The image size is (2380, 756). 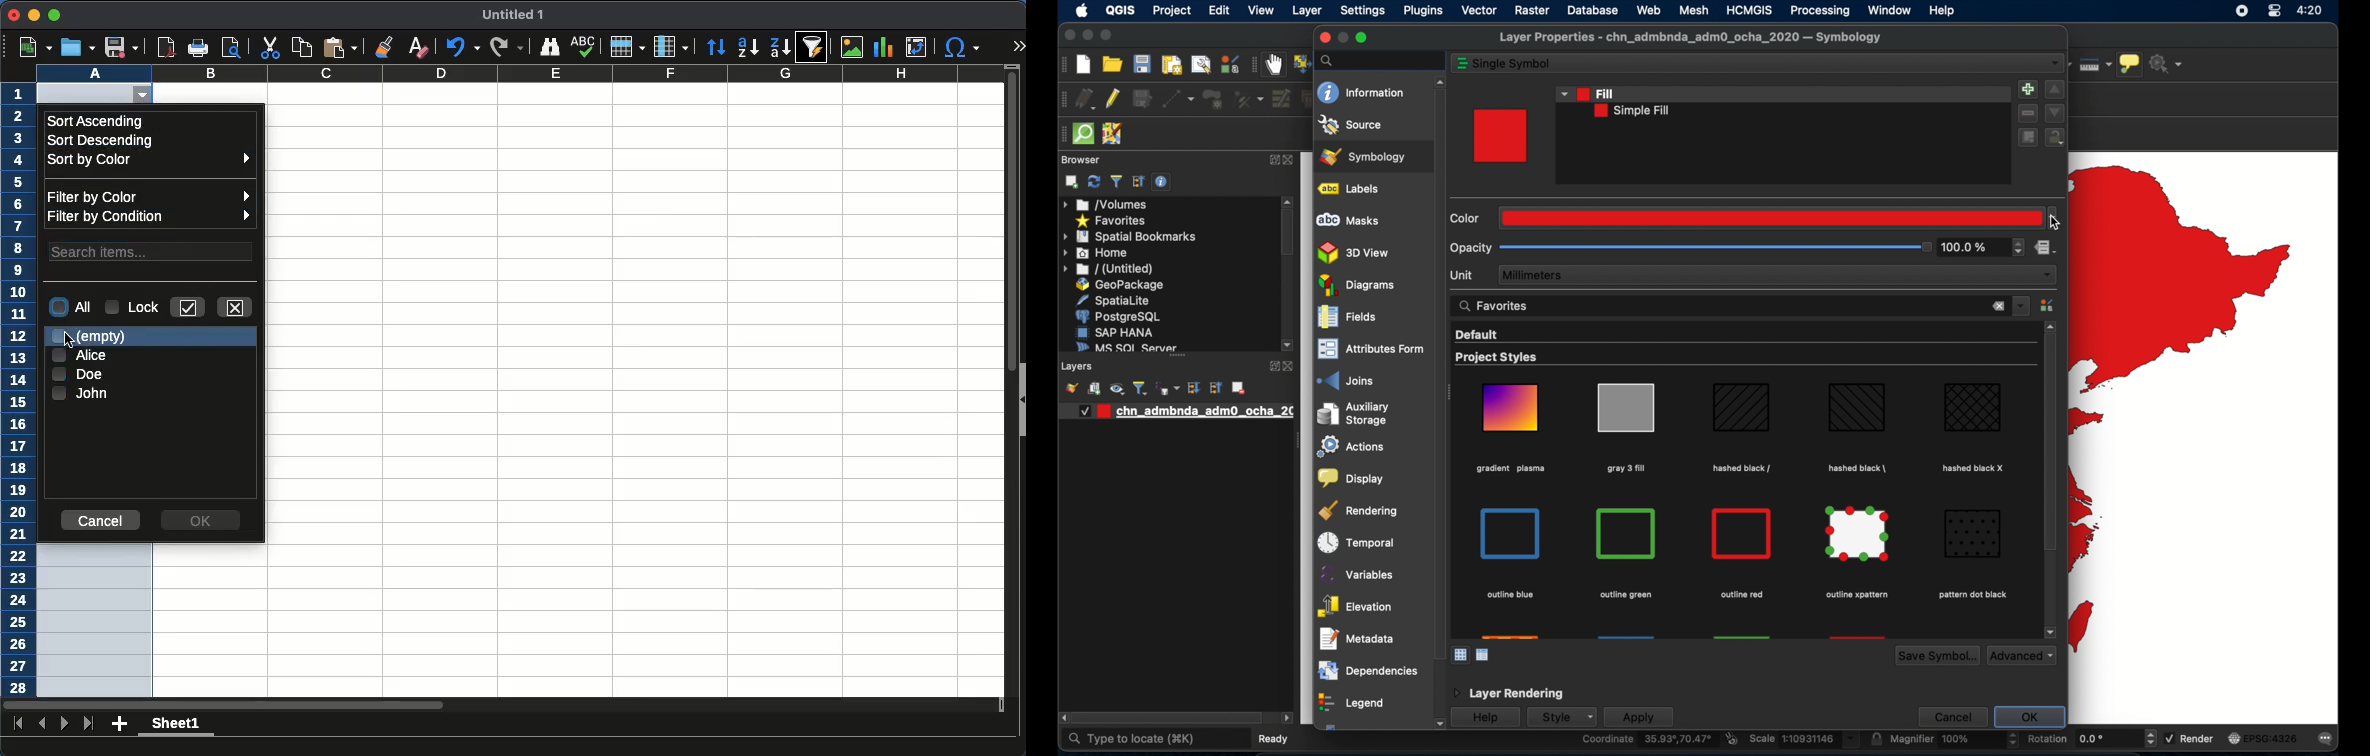 What do you see at coordinates (505, 48) in the screenshot?
I see `redo` at bounding box center [505, 48].